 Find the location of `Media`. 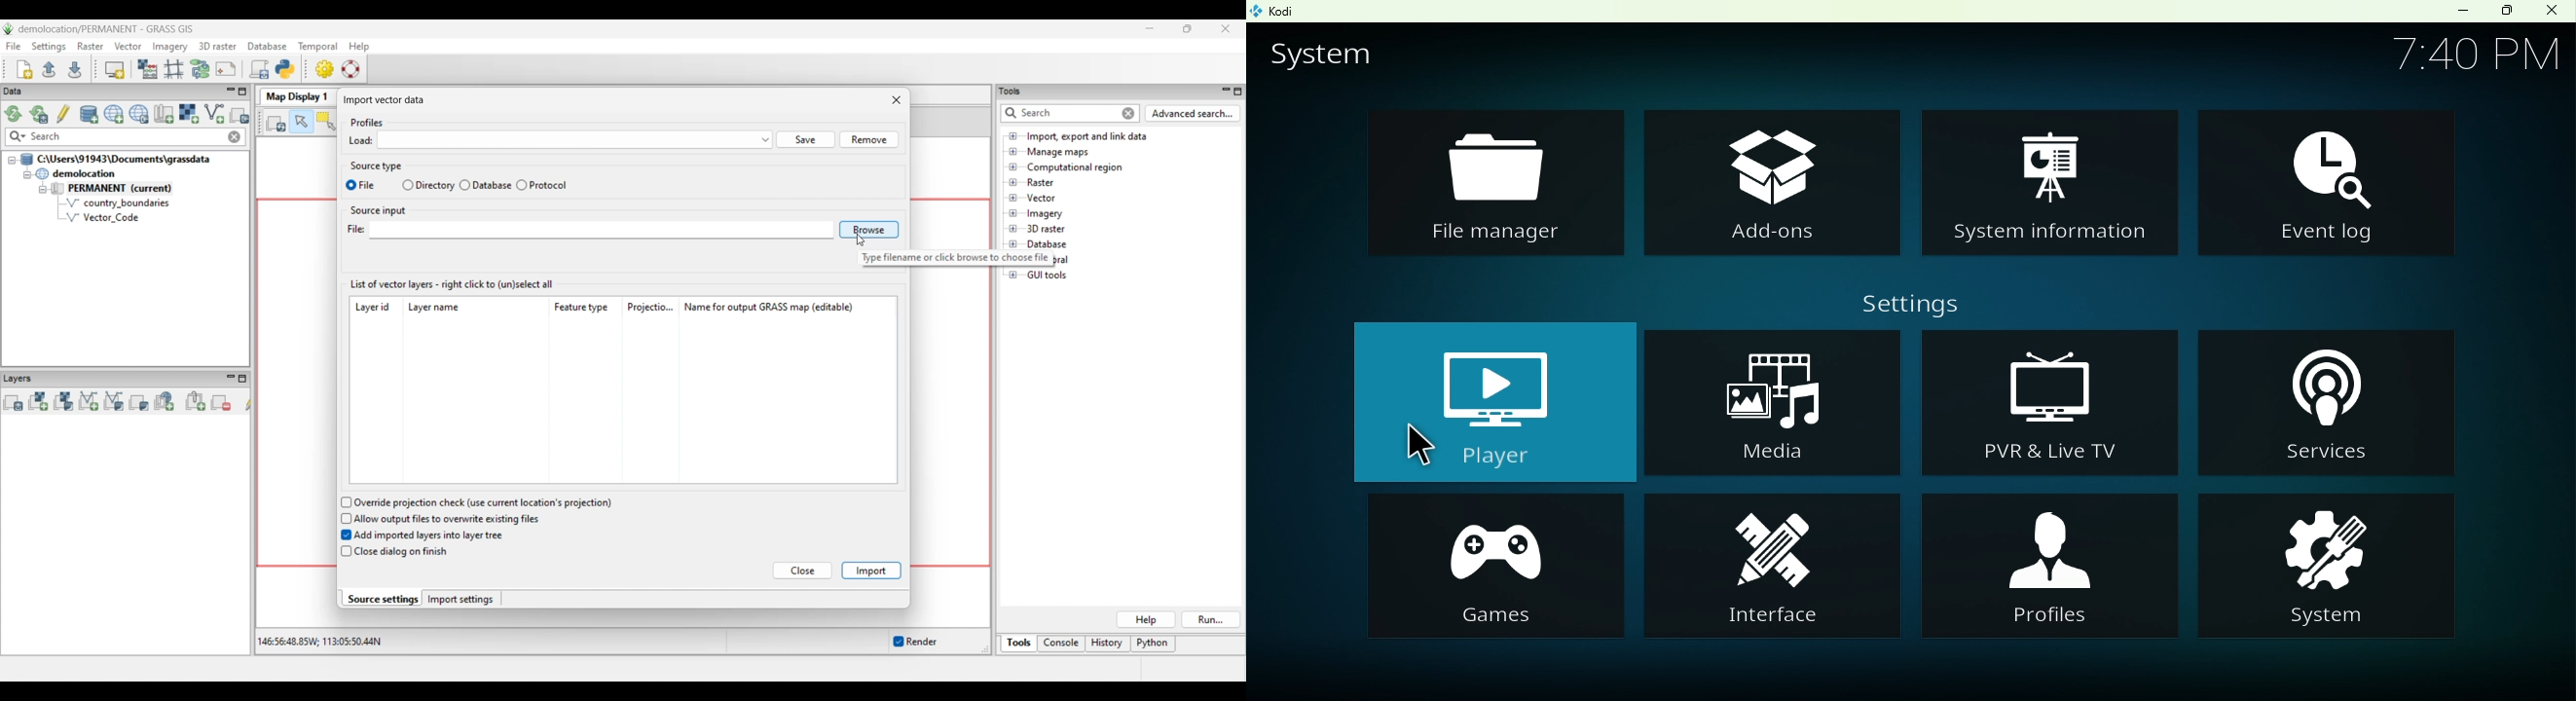

Media is located at coordinates (1776, 405).